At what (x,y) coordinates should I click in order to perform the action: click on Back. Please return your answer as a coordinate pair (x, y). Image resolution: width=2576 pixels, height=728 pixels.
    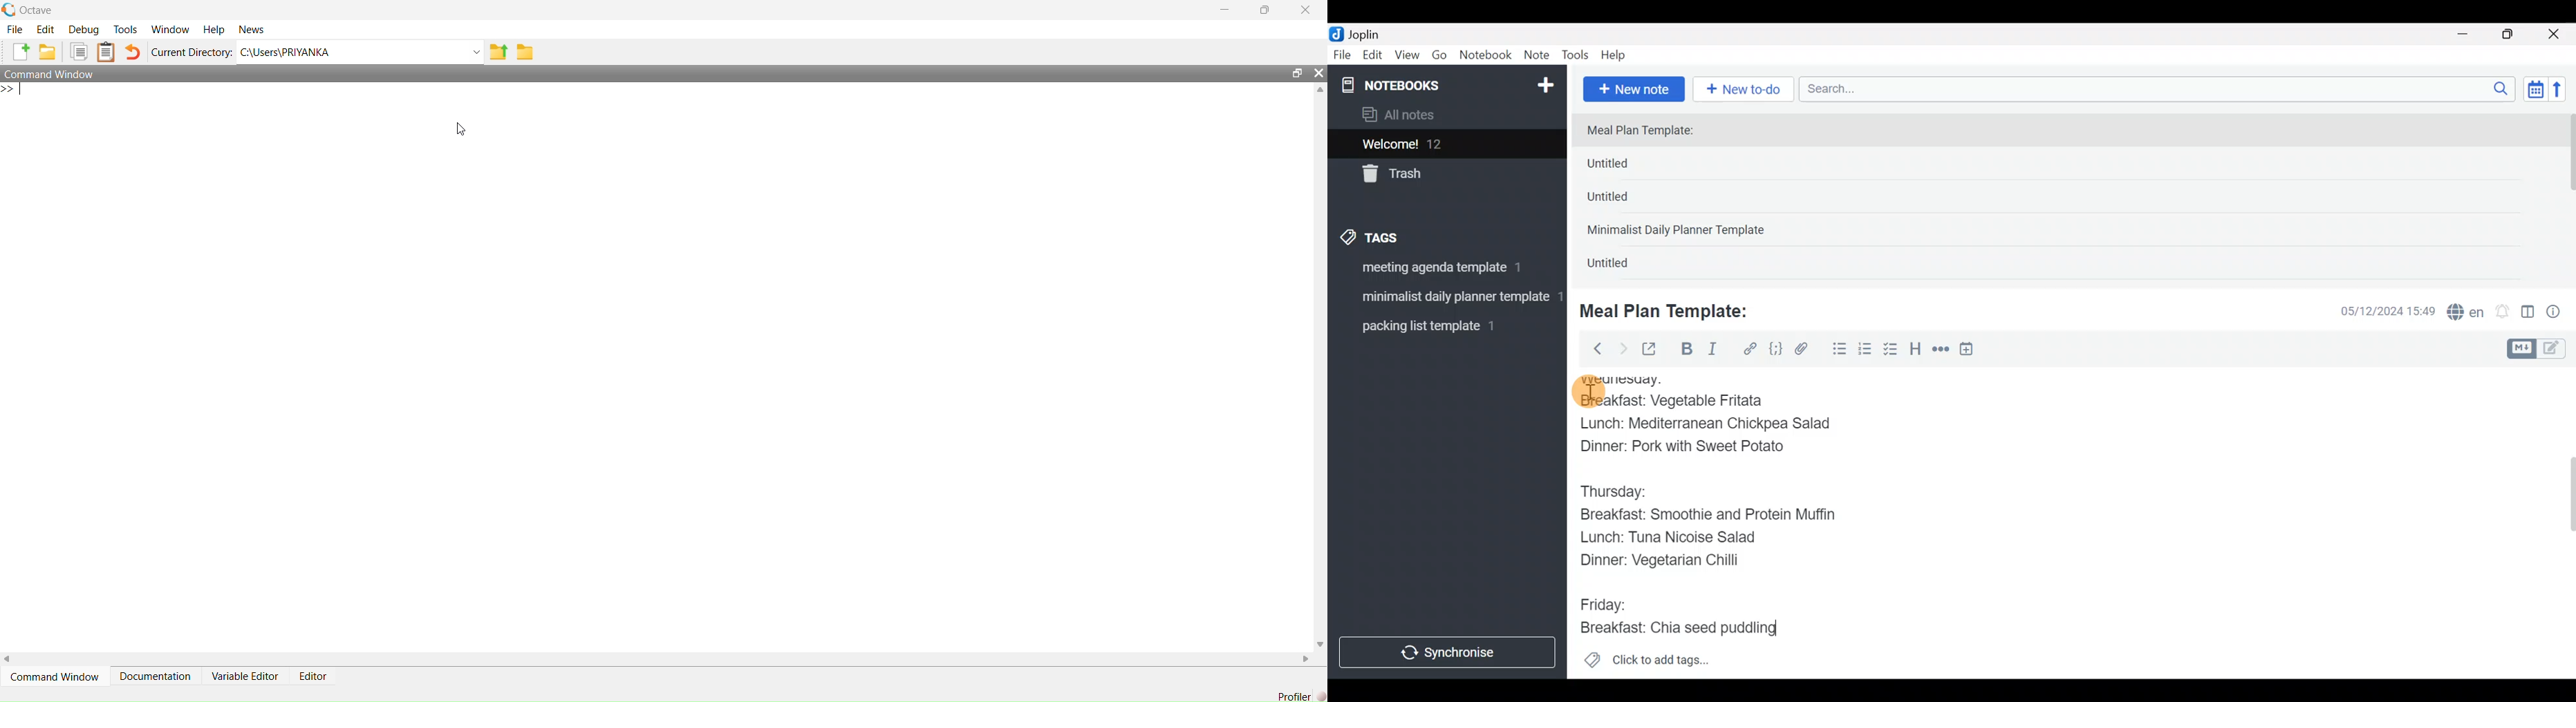
    Looking at the image, I should click on (1592, 348).